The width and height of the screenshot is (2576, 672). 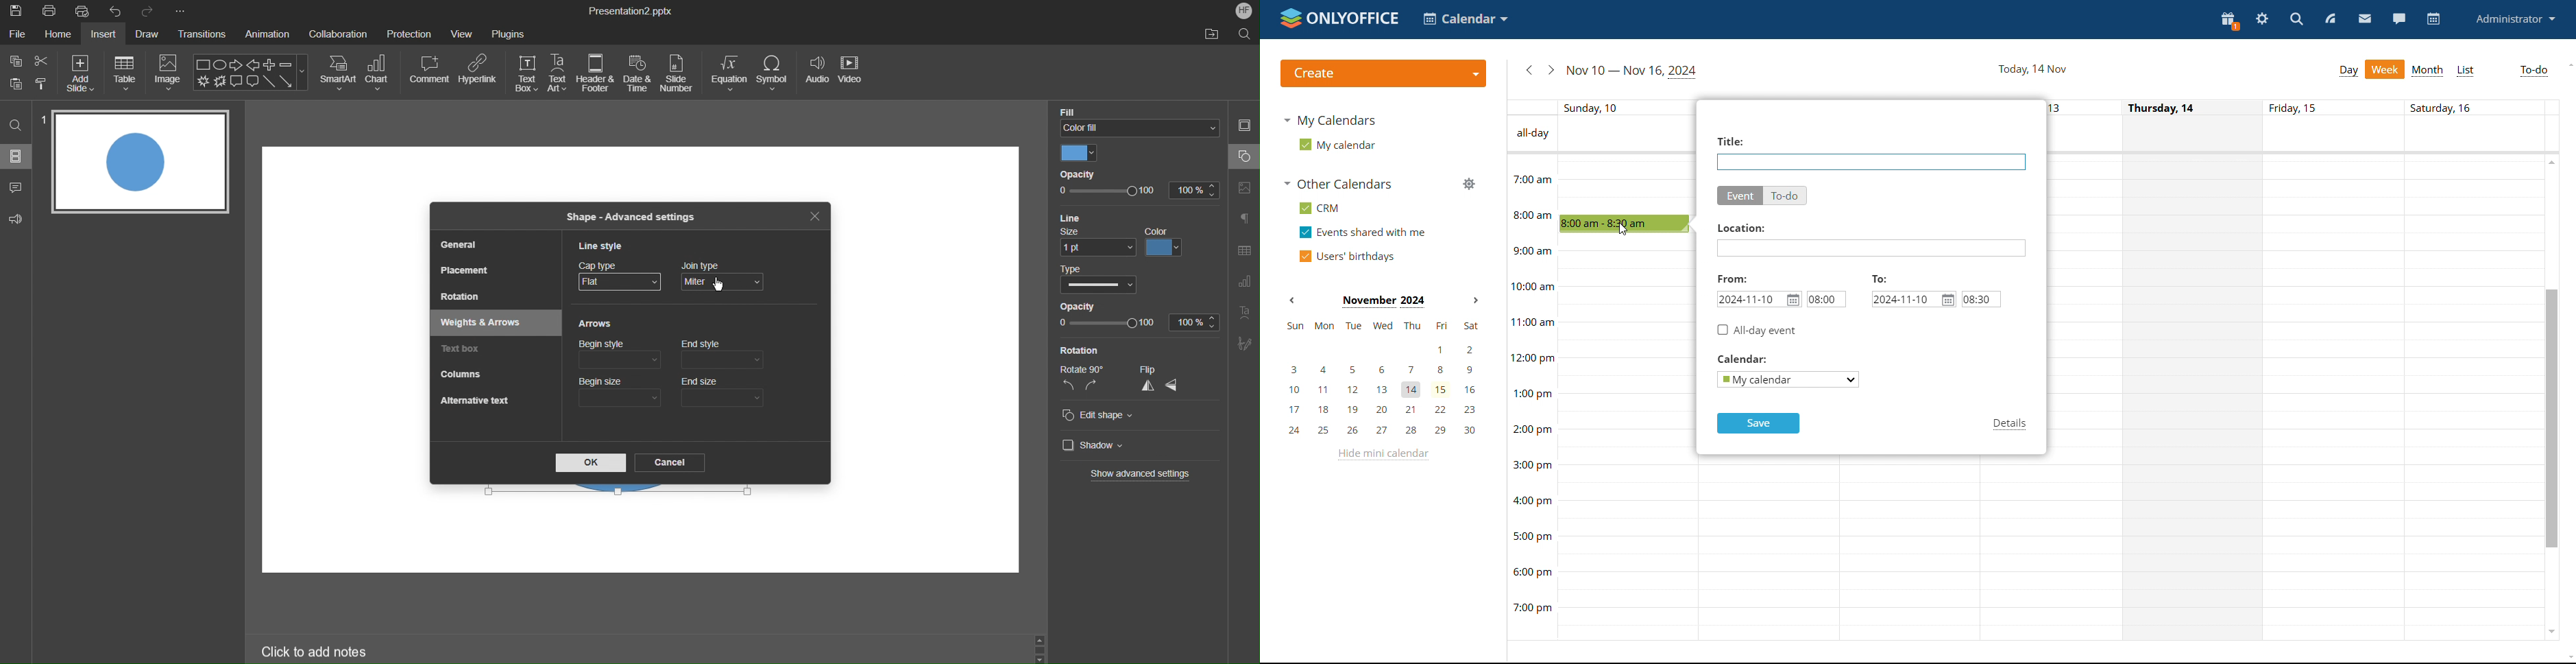 I want to click on Quick Print, so click(x=86, y=12).